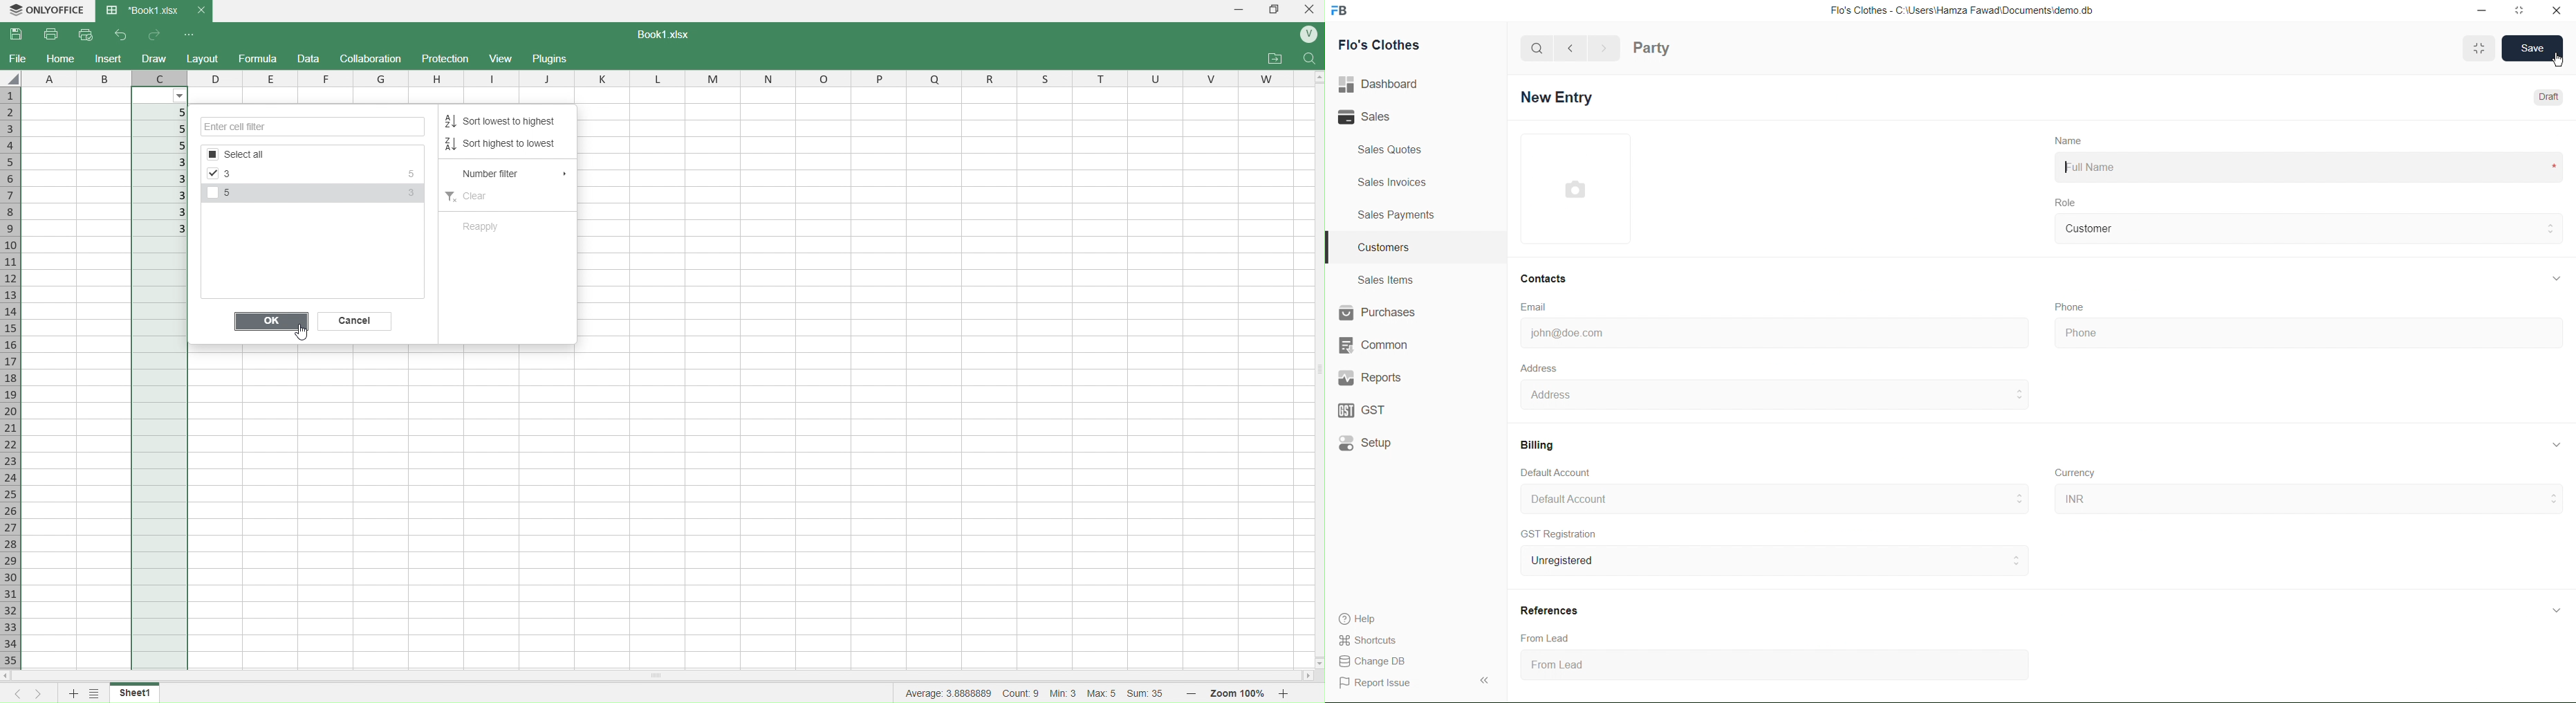 The height and width of the screenshot is (728, 2576). Describe the element at coordinates (109, 58) in the screenshot. I see `Insert` at that location.